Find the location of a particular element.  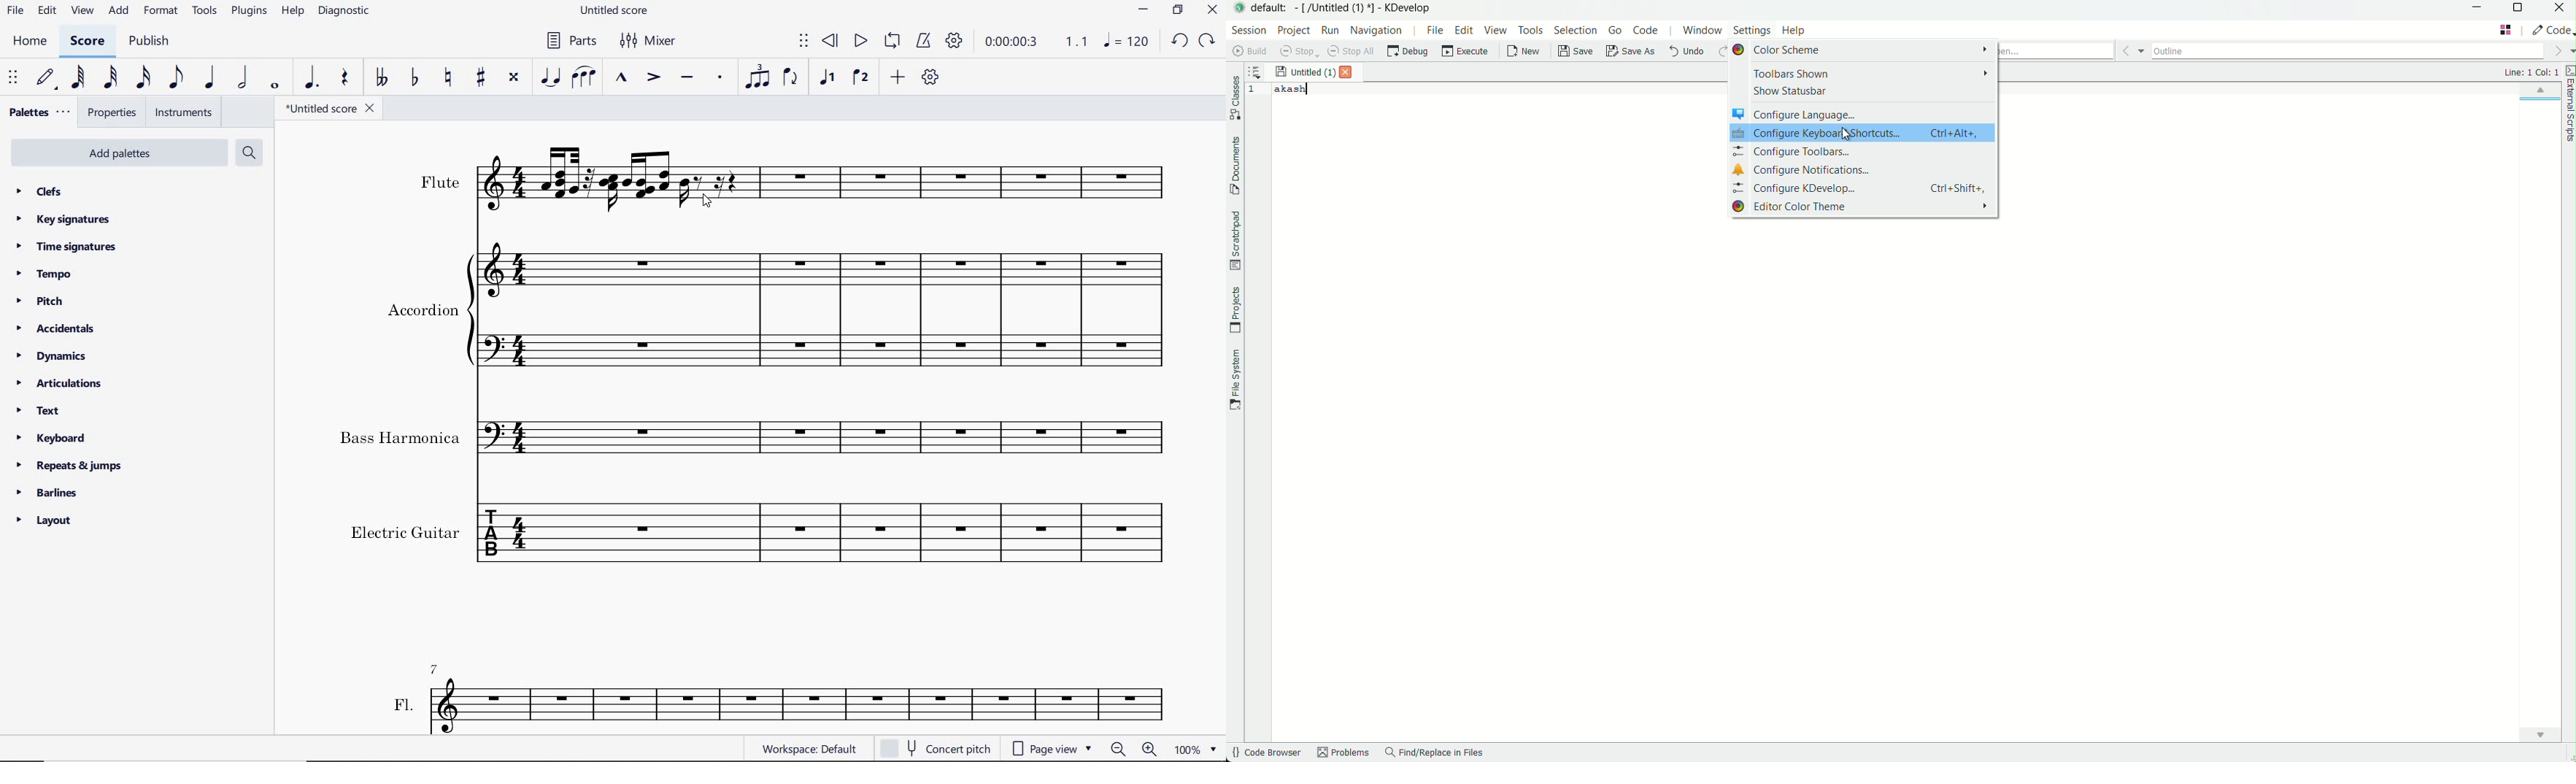

time signatures is located at coordinates (66, 247).